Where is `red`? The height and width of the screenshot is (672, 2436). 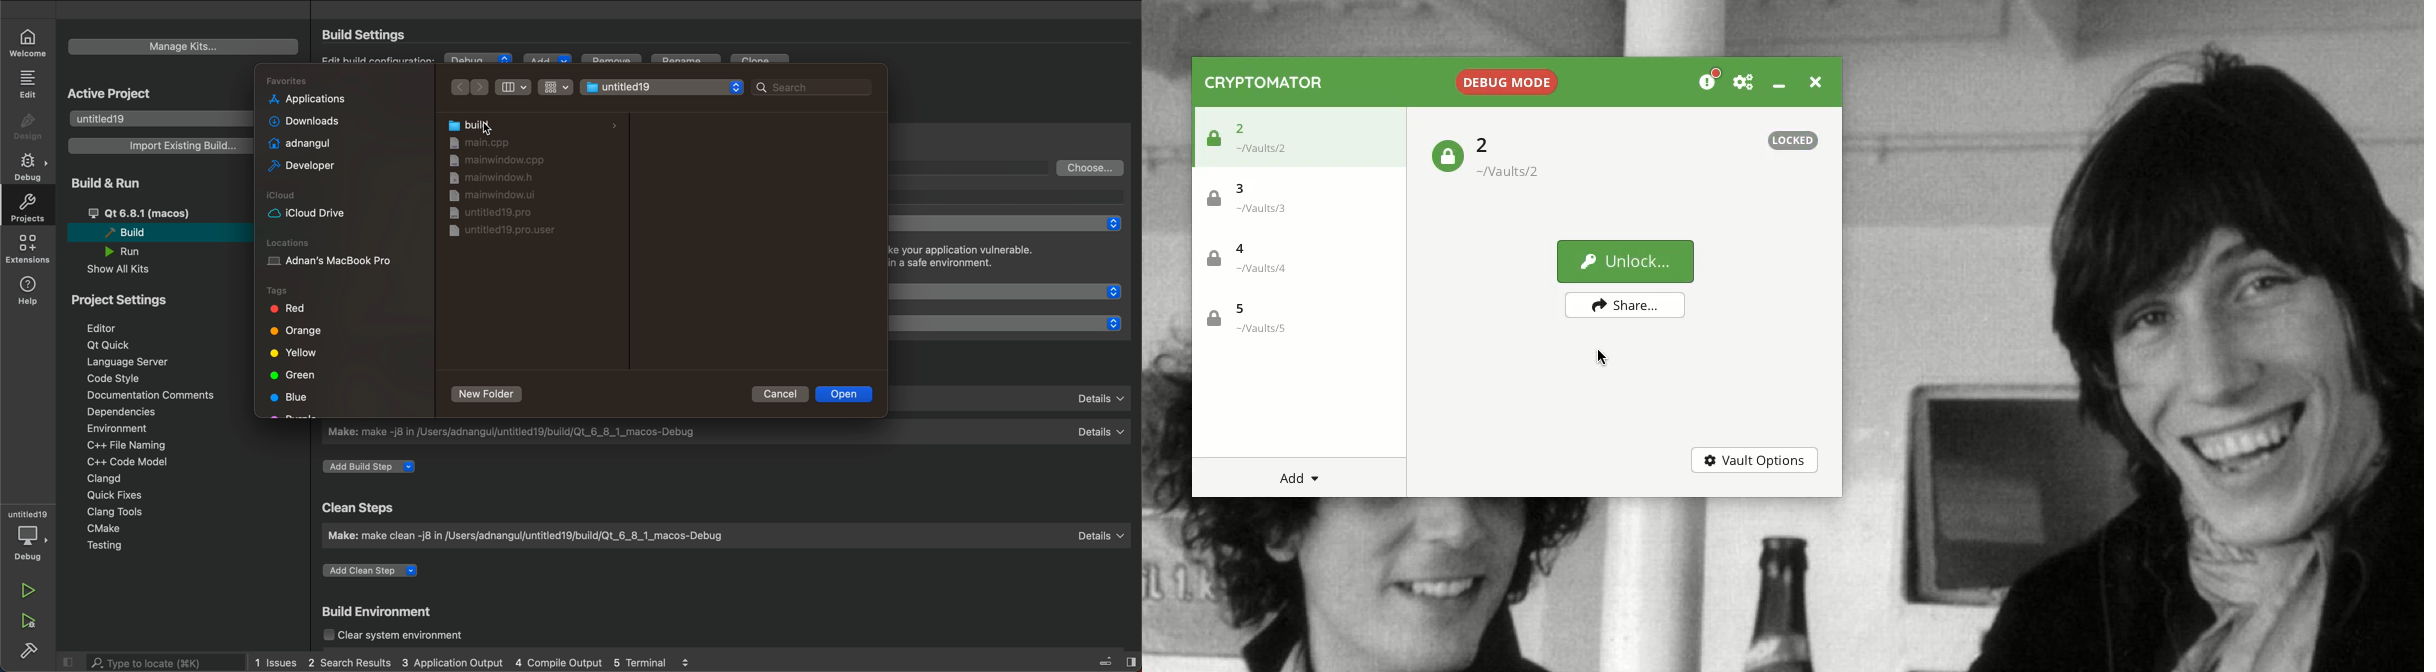
red is located at coordinates (293, 311).